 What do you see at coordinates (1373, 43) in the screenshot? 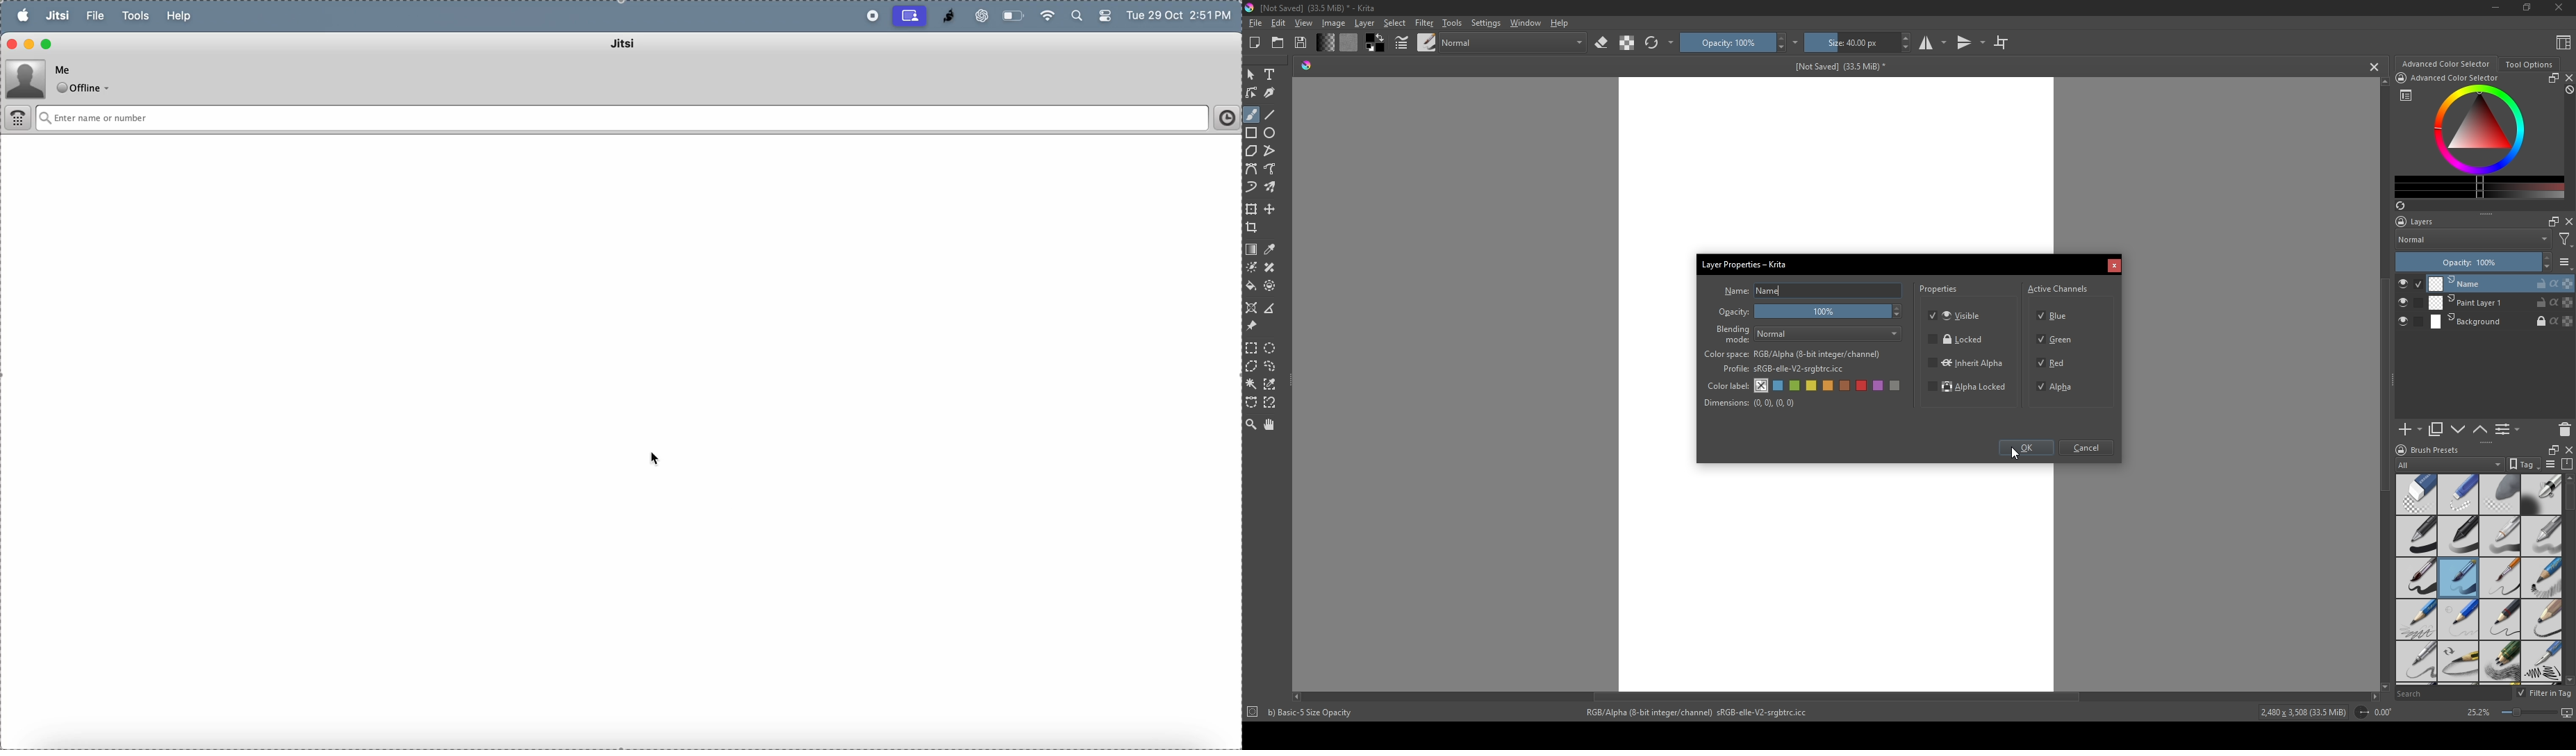
I see `color` at bounding box center [1373, 43].